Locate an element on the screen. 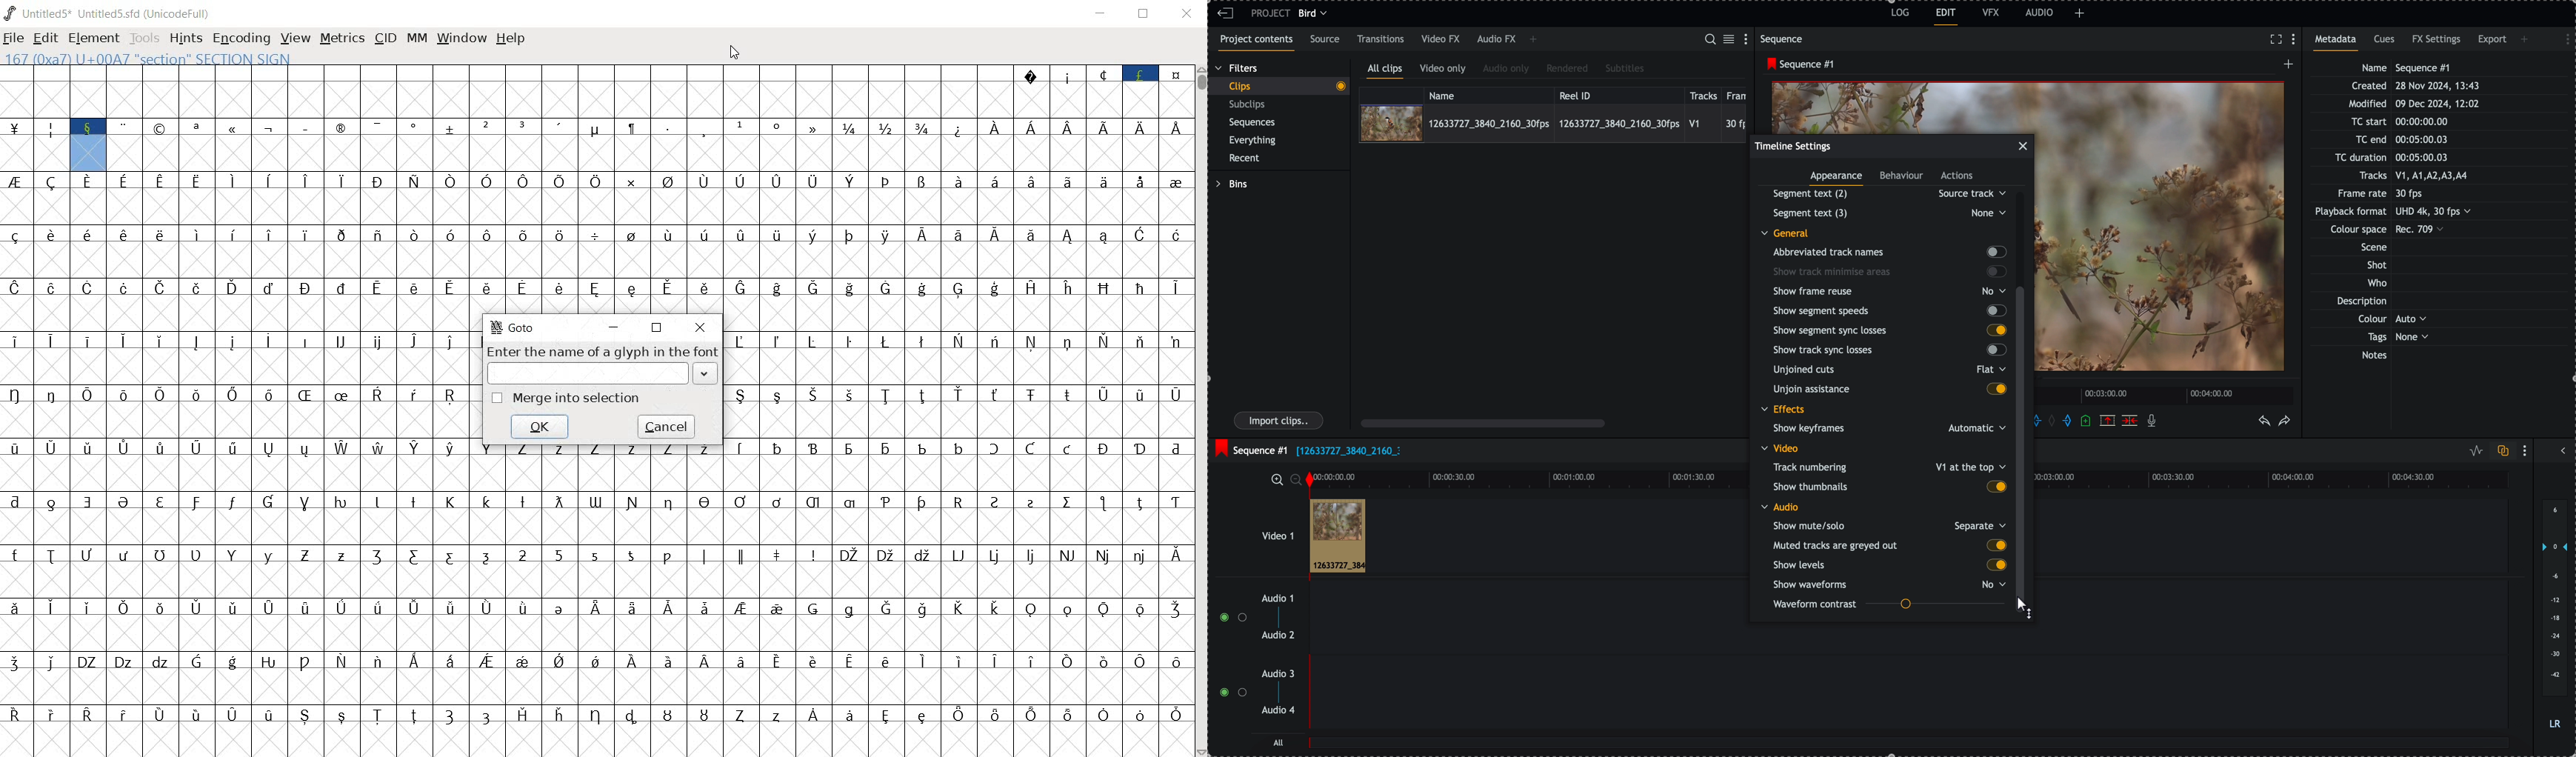 This screenshot has height=784, width=2576. view is located at coordinates (294, 36).